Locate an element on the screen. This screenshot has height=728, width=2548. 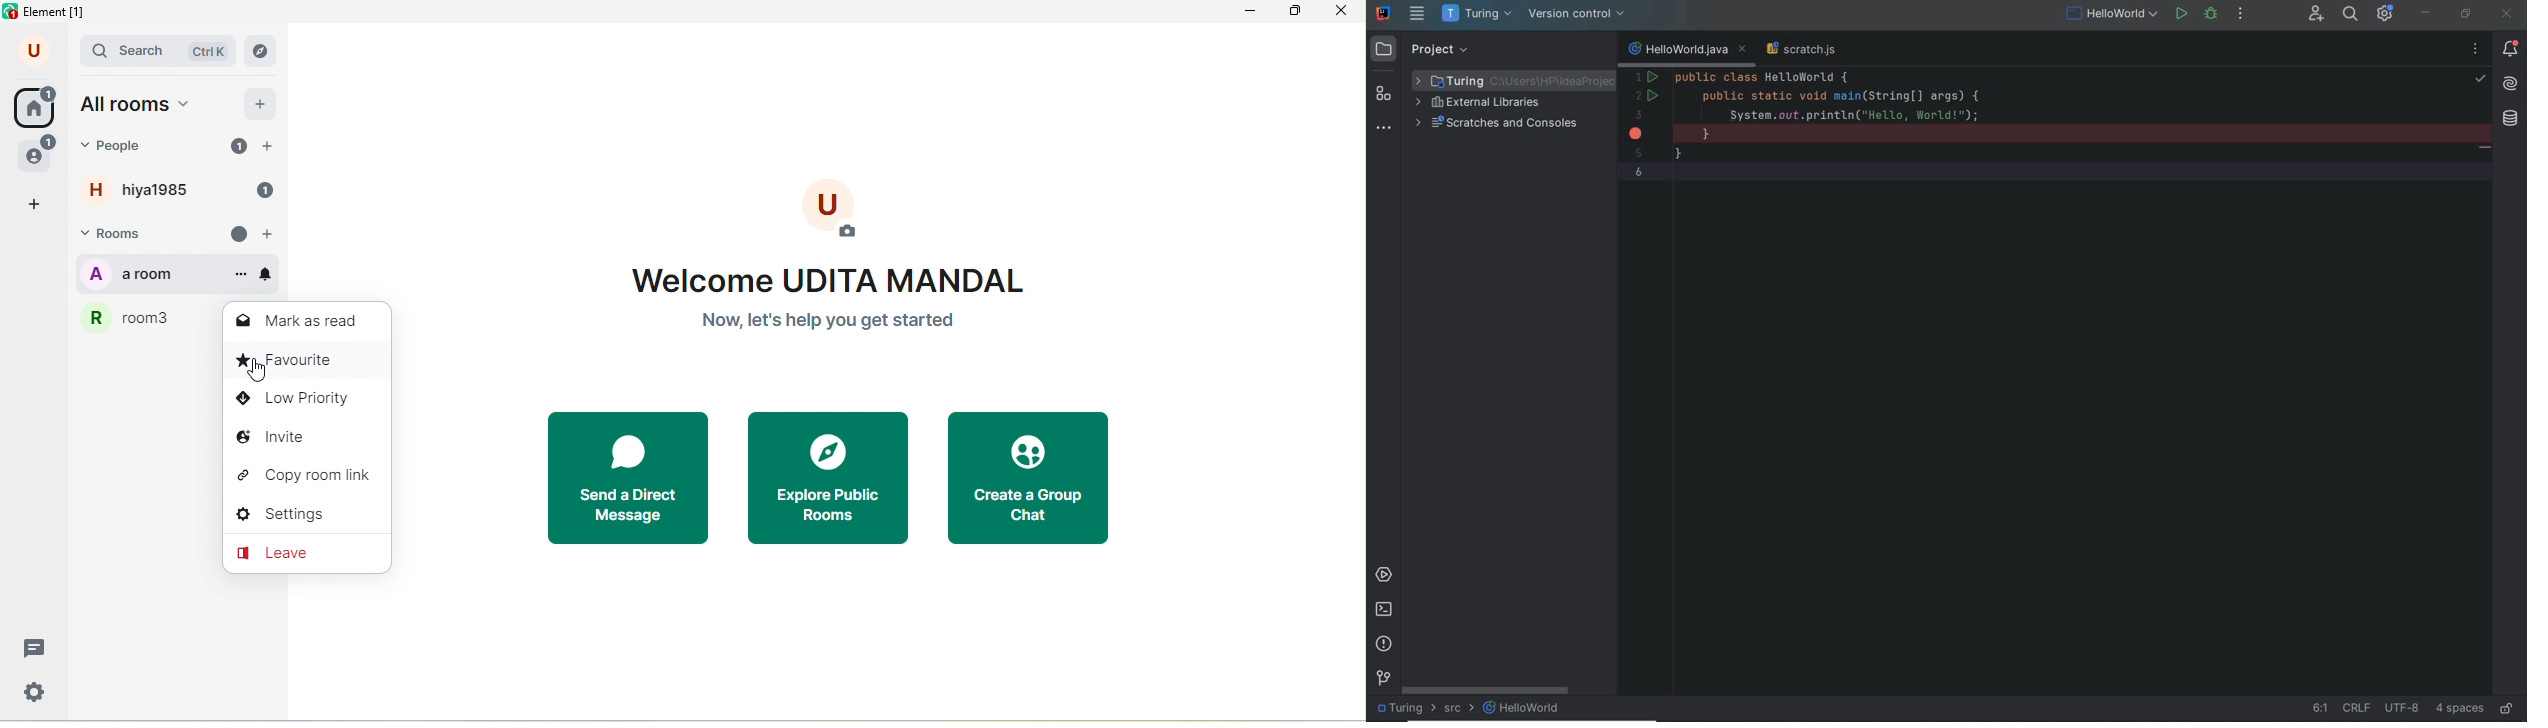
add people is located at coordinates (268, 147).